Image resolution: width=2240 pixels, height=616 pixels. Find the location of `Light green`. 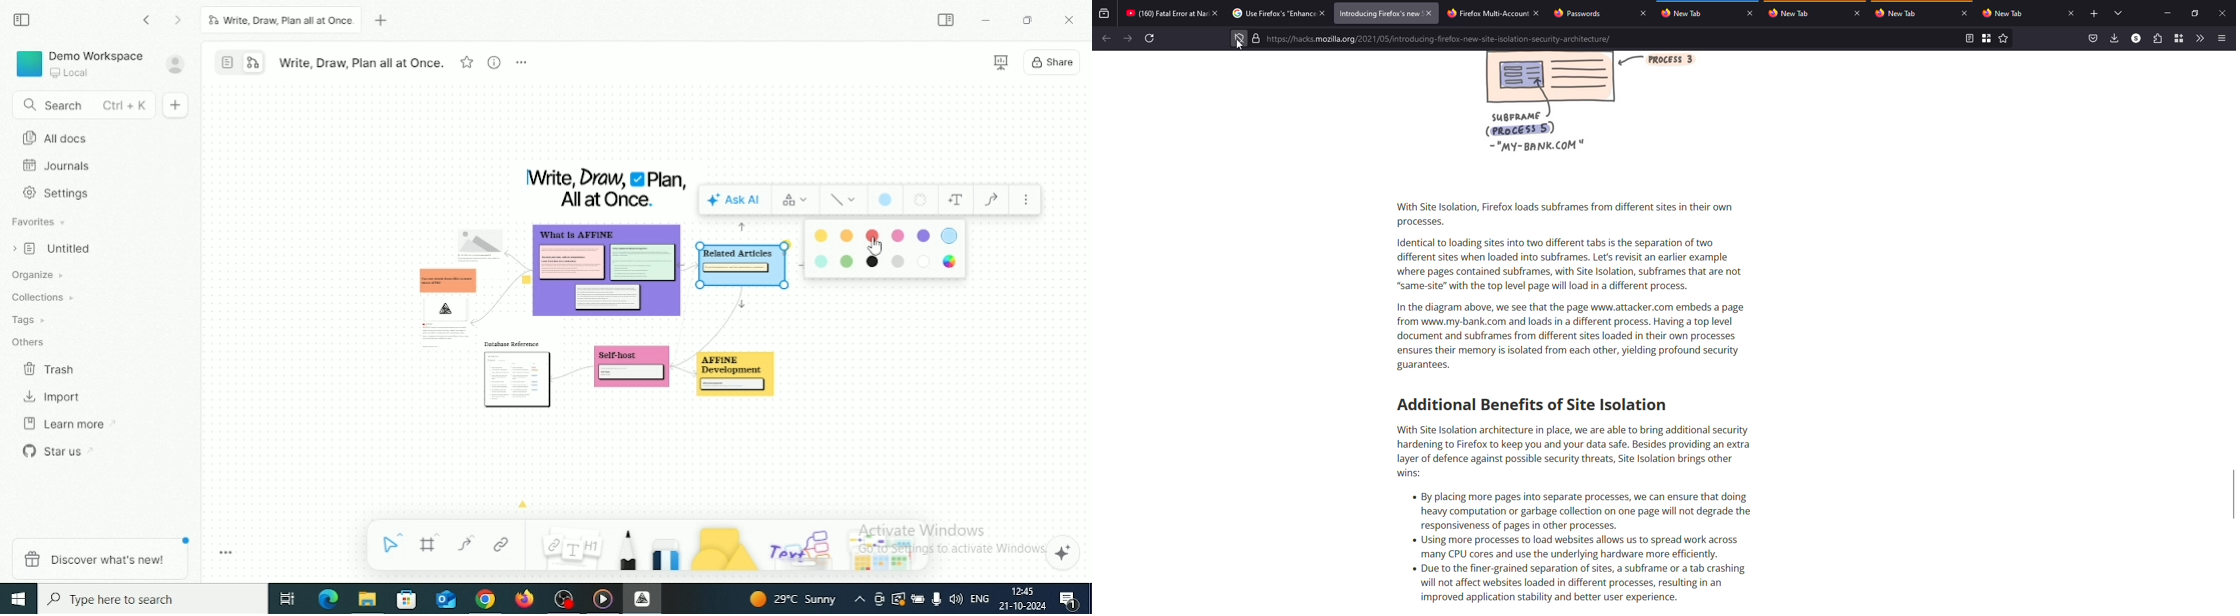

Light green is located at coordinates (848, 261).